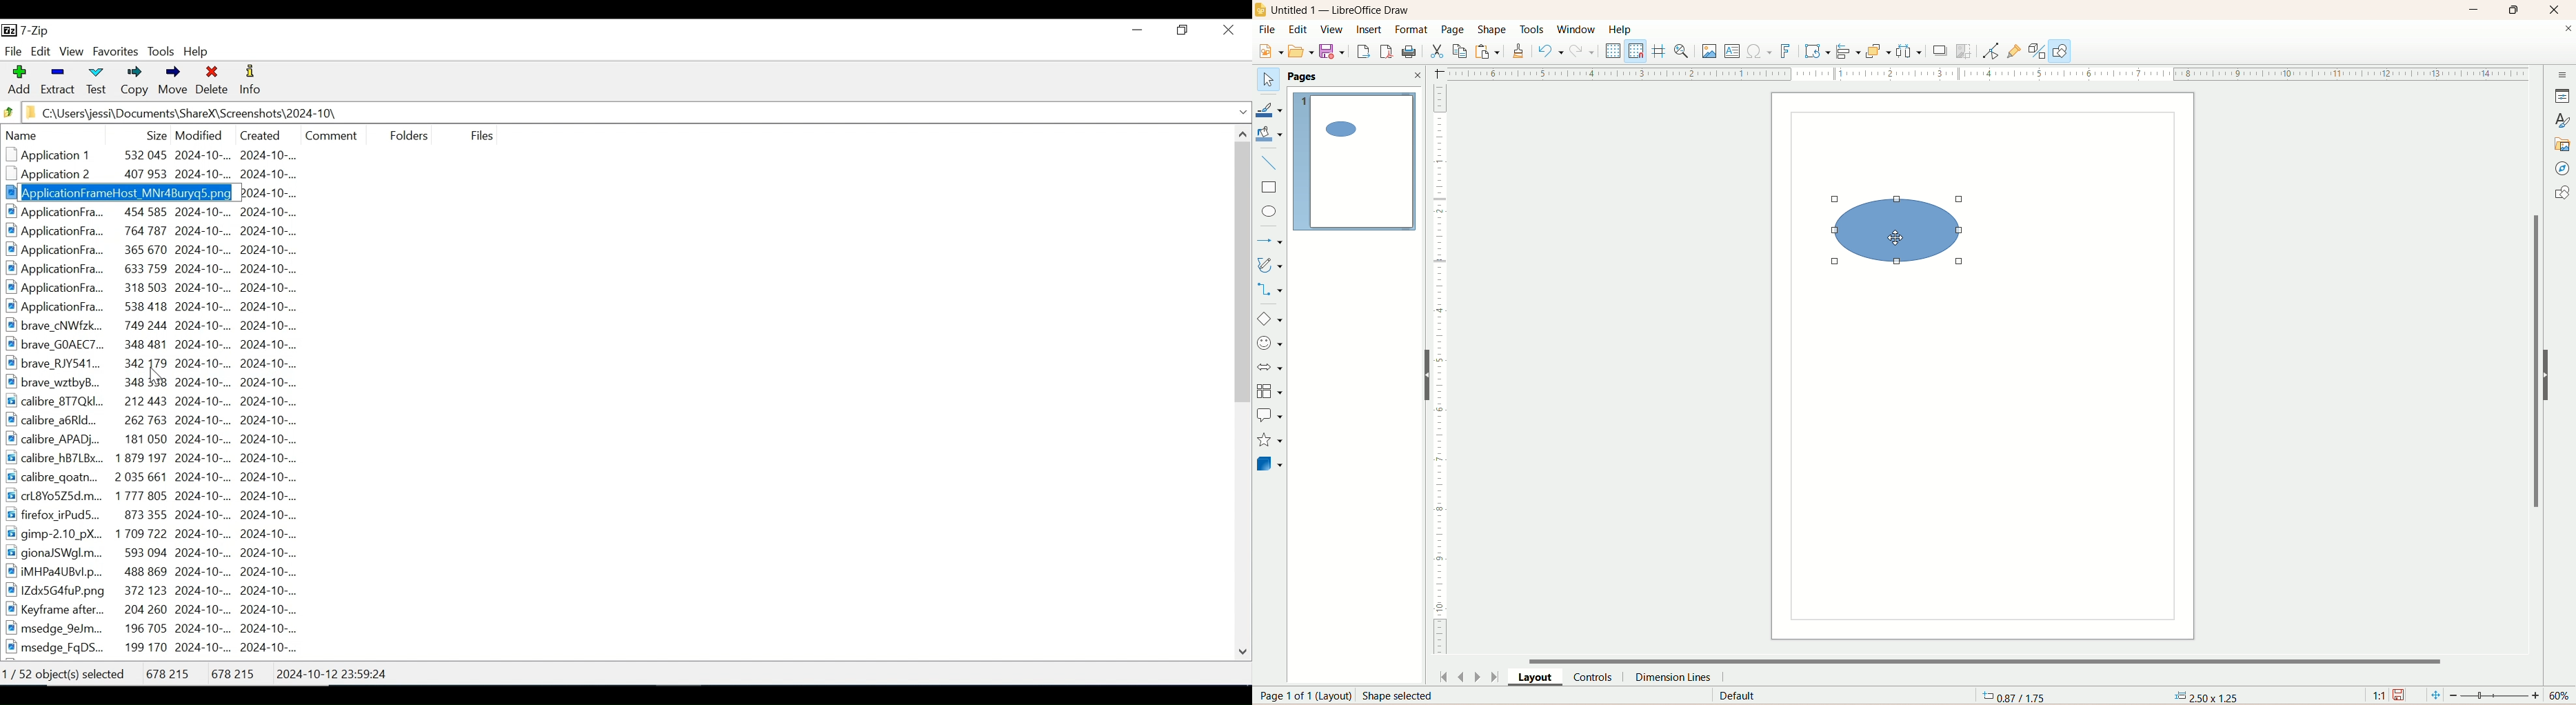 This screenshot has width=2576, height=728. Describe the element at coordinates (1878, 52) in the screenshot. I see `arrange` at that location.